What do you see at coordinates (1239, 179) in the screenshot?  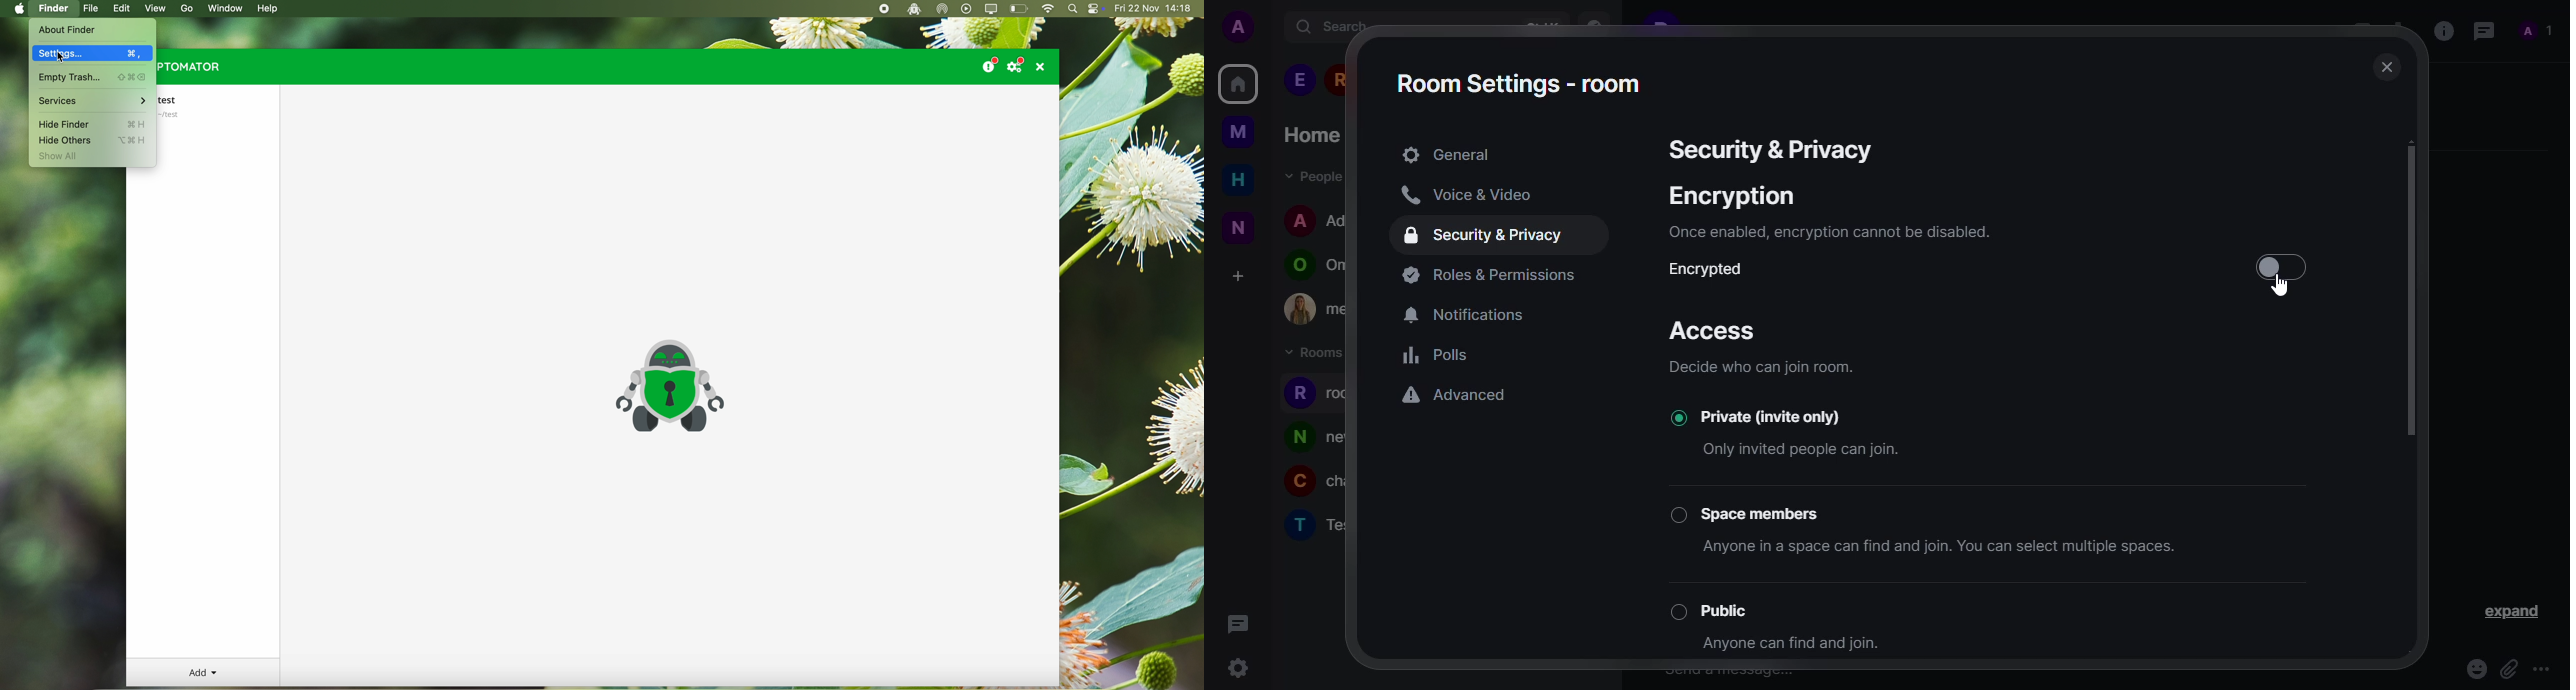 I see `home` at bounding box center [1239, 179].